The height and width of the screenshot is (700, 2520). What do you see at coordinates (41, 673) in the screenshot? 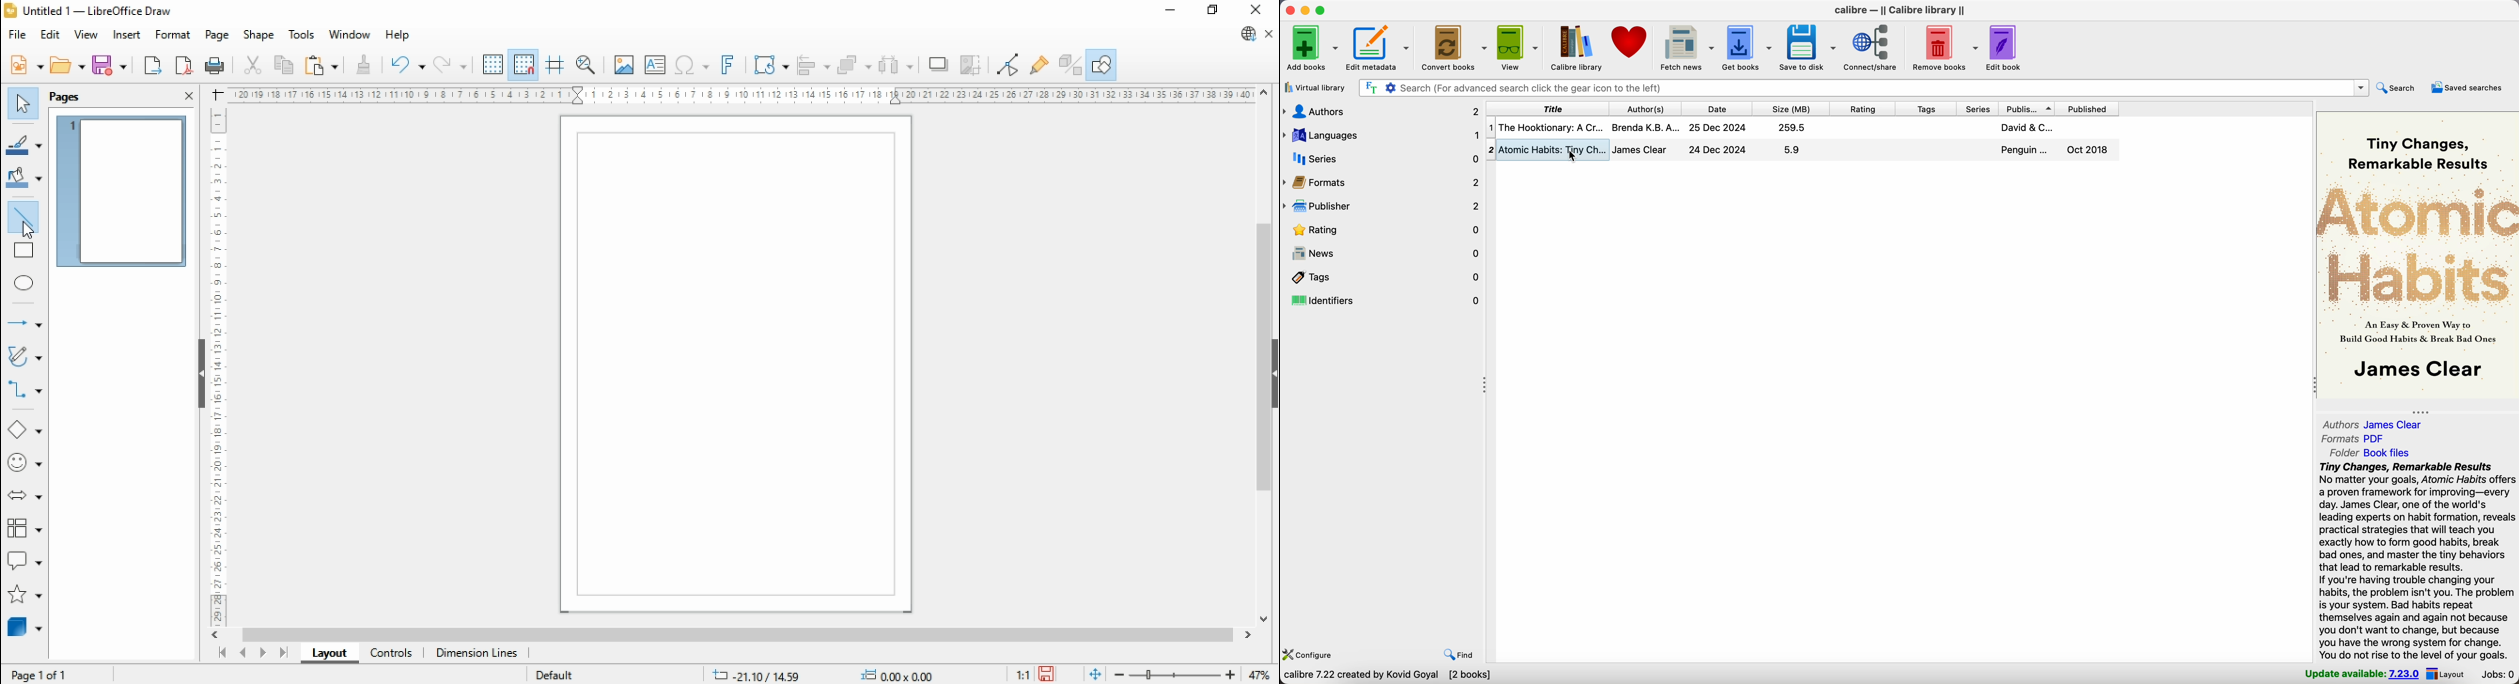
I see `page 1 of 1` at bounding box center [41, 673].